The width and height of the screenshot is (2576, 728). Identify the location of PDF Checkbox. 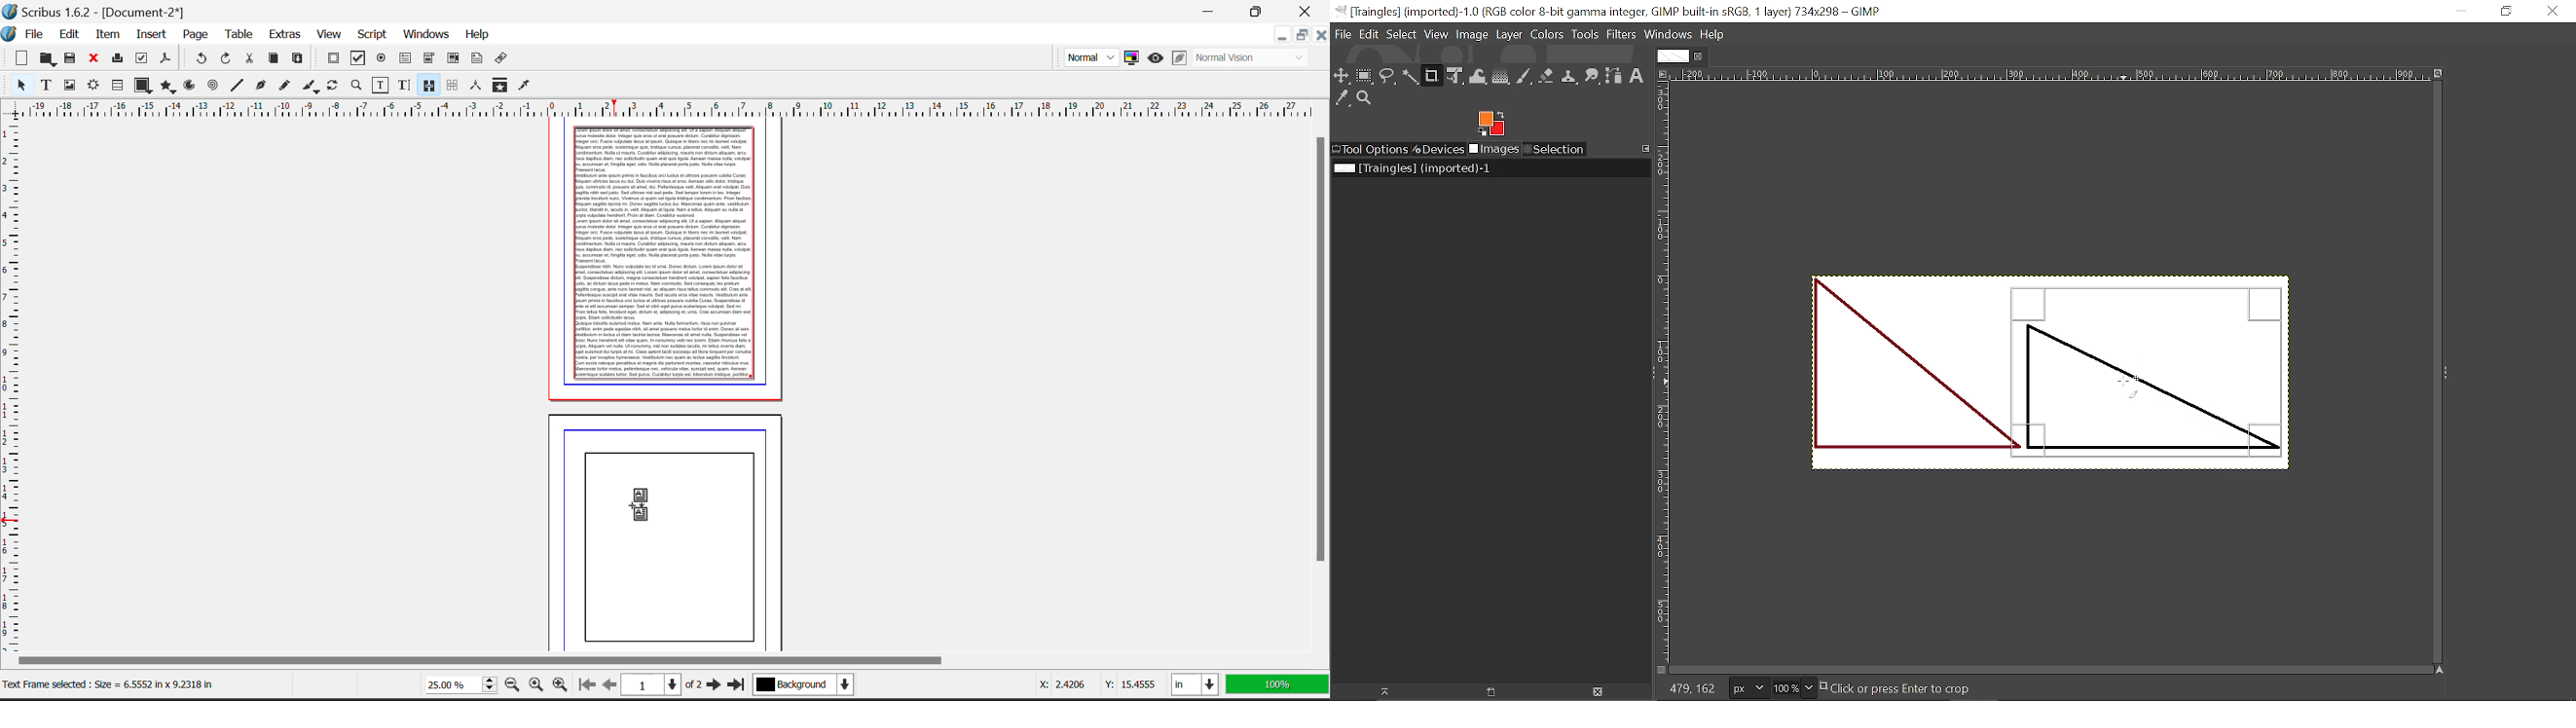
(358, 58).